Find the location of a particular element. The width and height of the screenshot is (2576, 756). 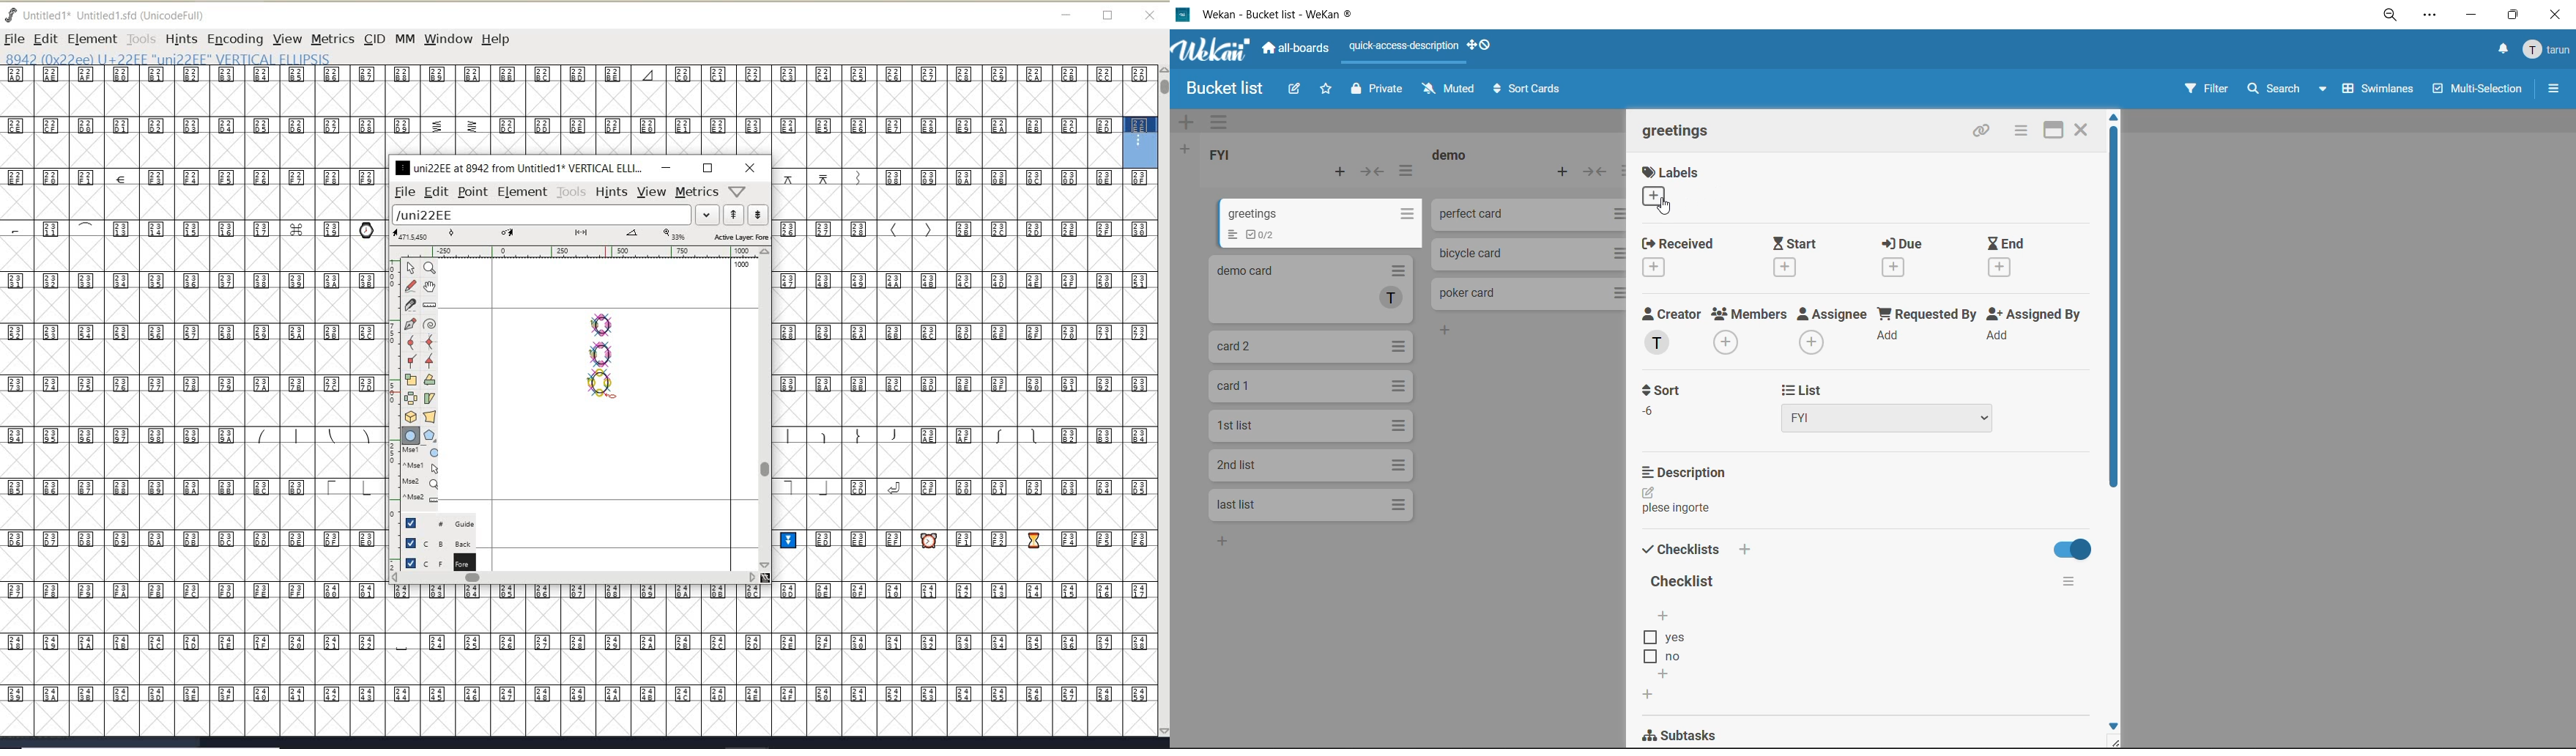

pointer is located at coordinates (412, 268).